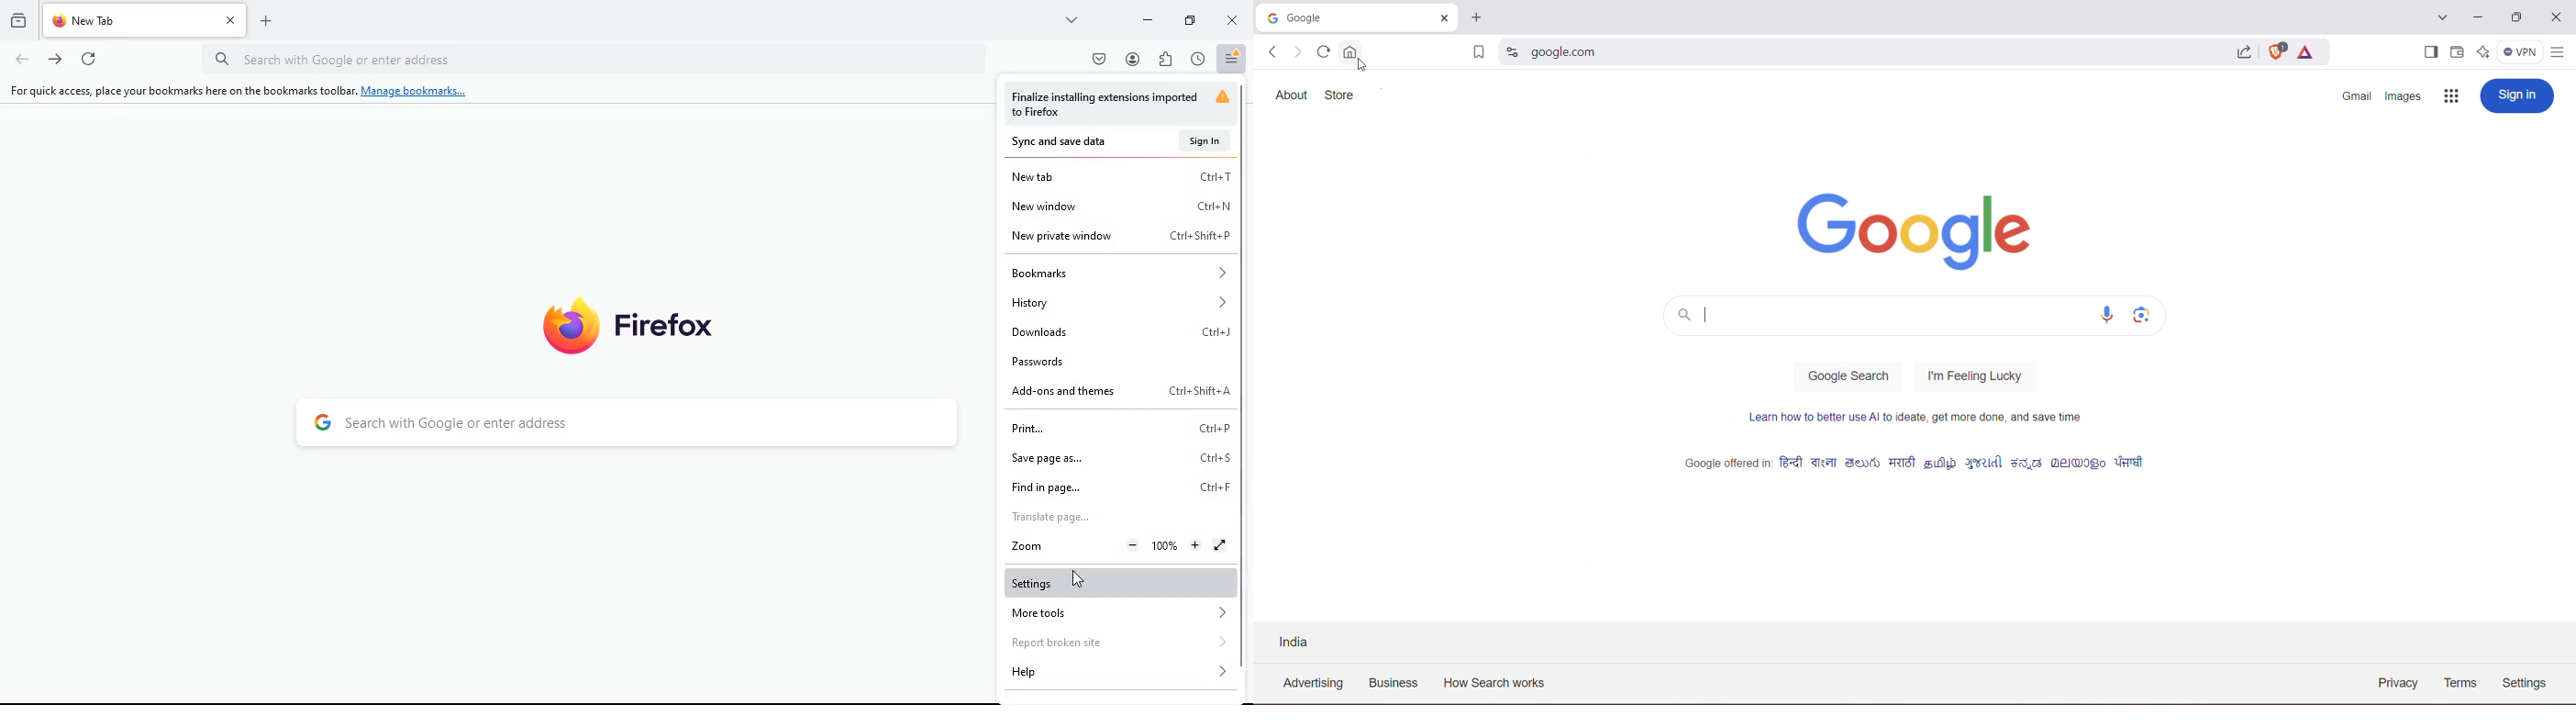 The image size is (2576, 728). Describe the element at coordinates (593, 58) in the screenshot. I see `Search Bar` at that location.